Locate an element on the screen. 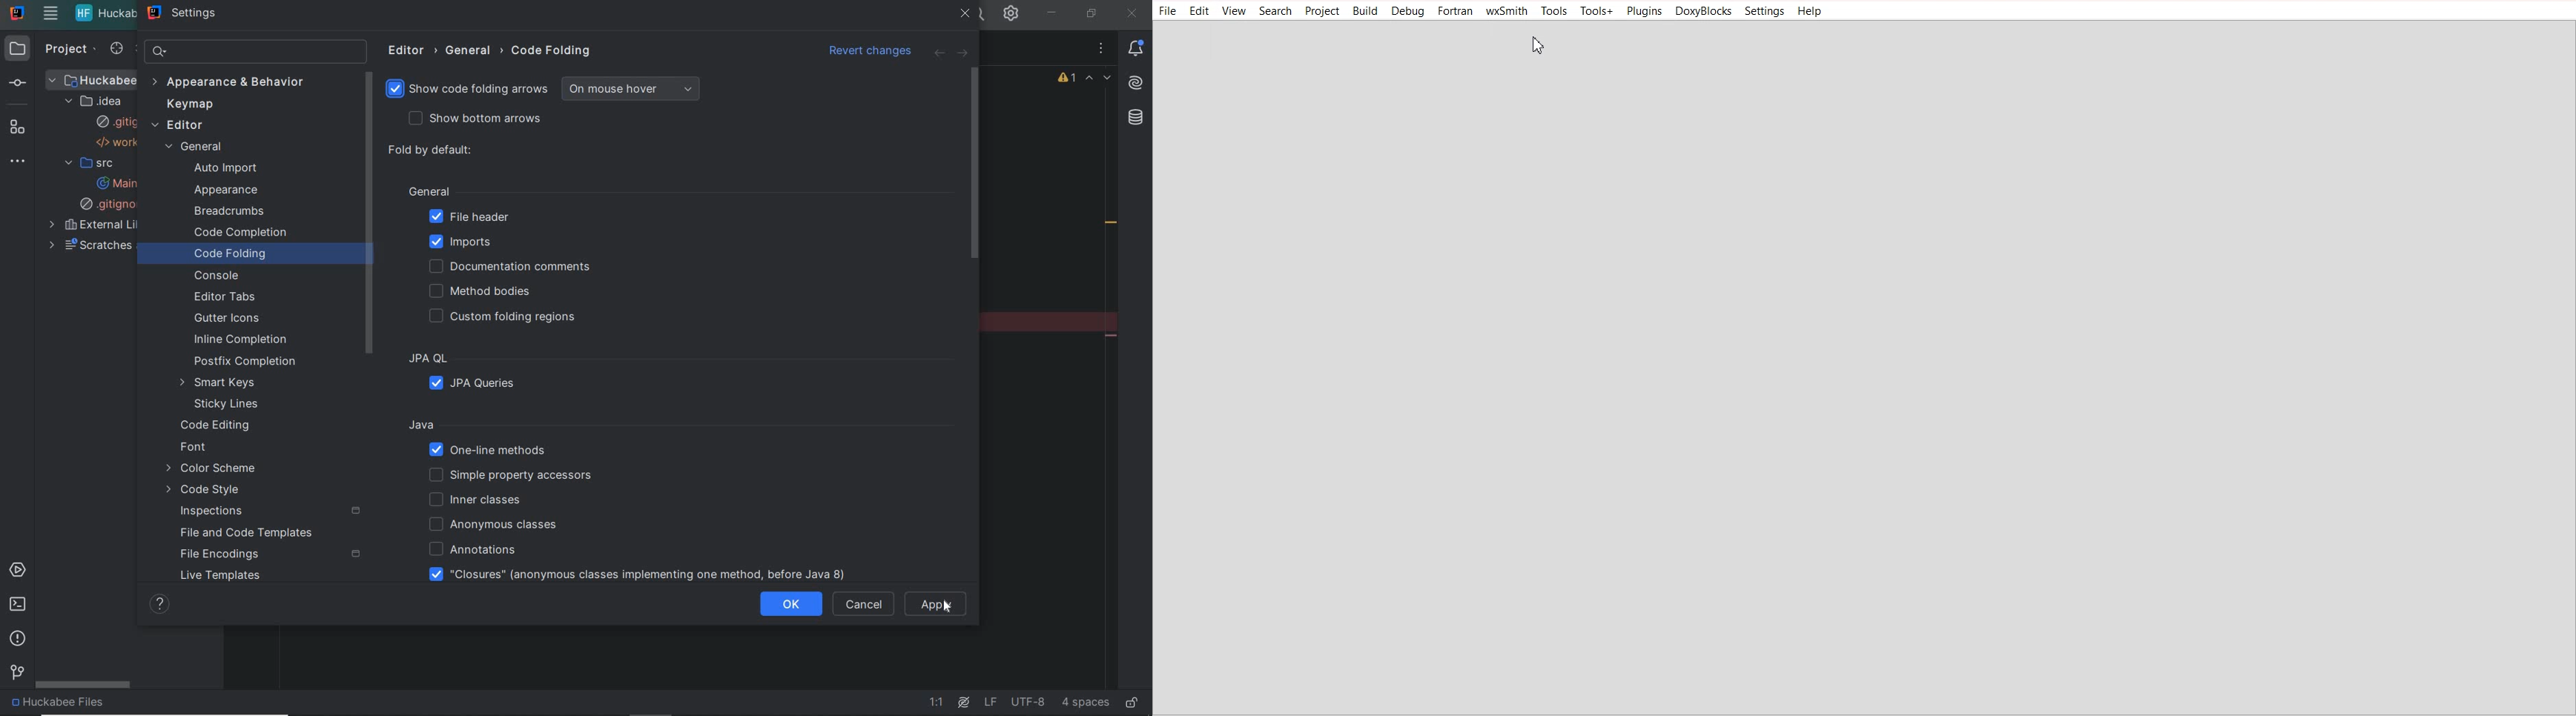 This screenshot has width=2576, height=728. show code folding arrows selected is located at coordinates (468, 91).